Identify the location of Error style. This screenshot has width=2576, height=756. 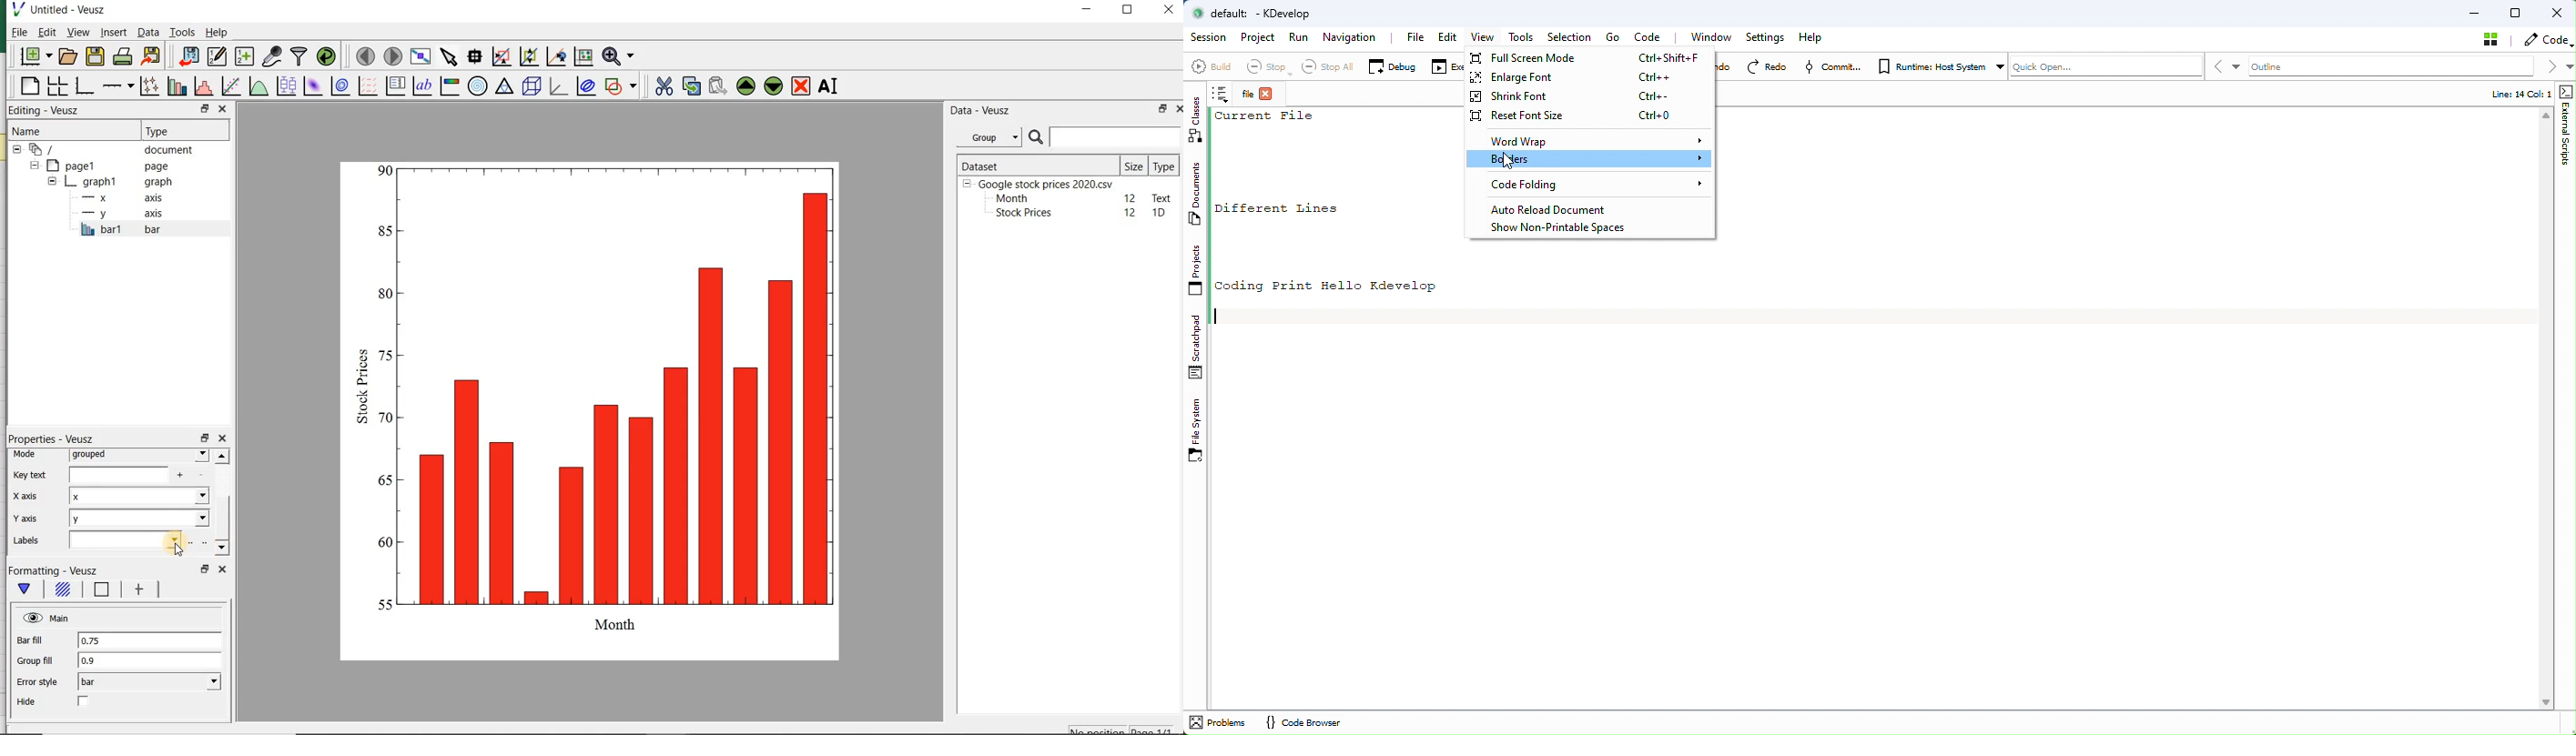
(37, 681).